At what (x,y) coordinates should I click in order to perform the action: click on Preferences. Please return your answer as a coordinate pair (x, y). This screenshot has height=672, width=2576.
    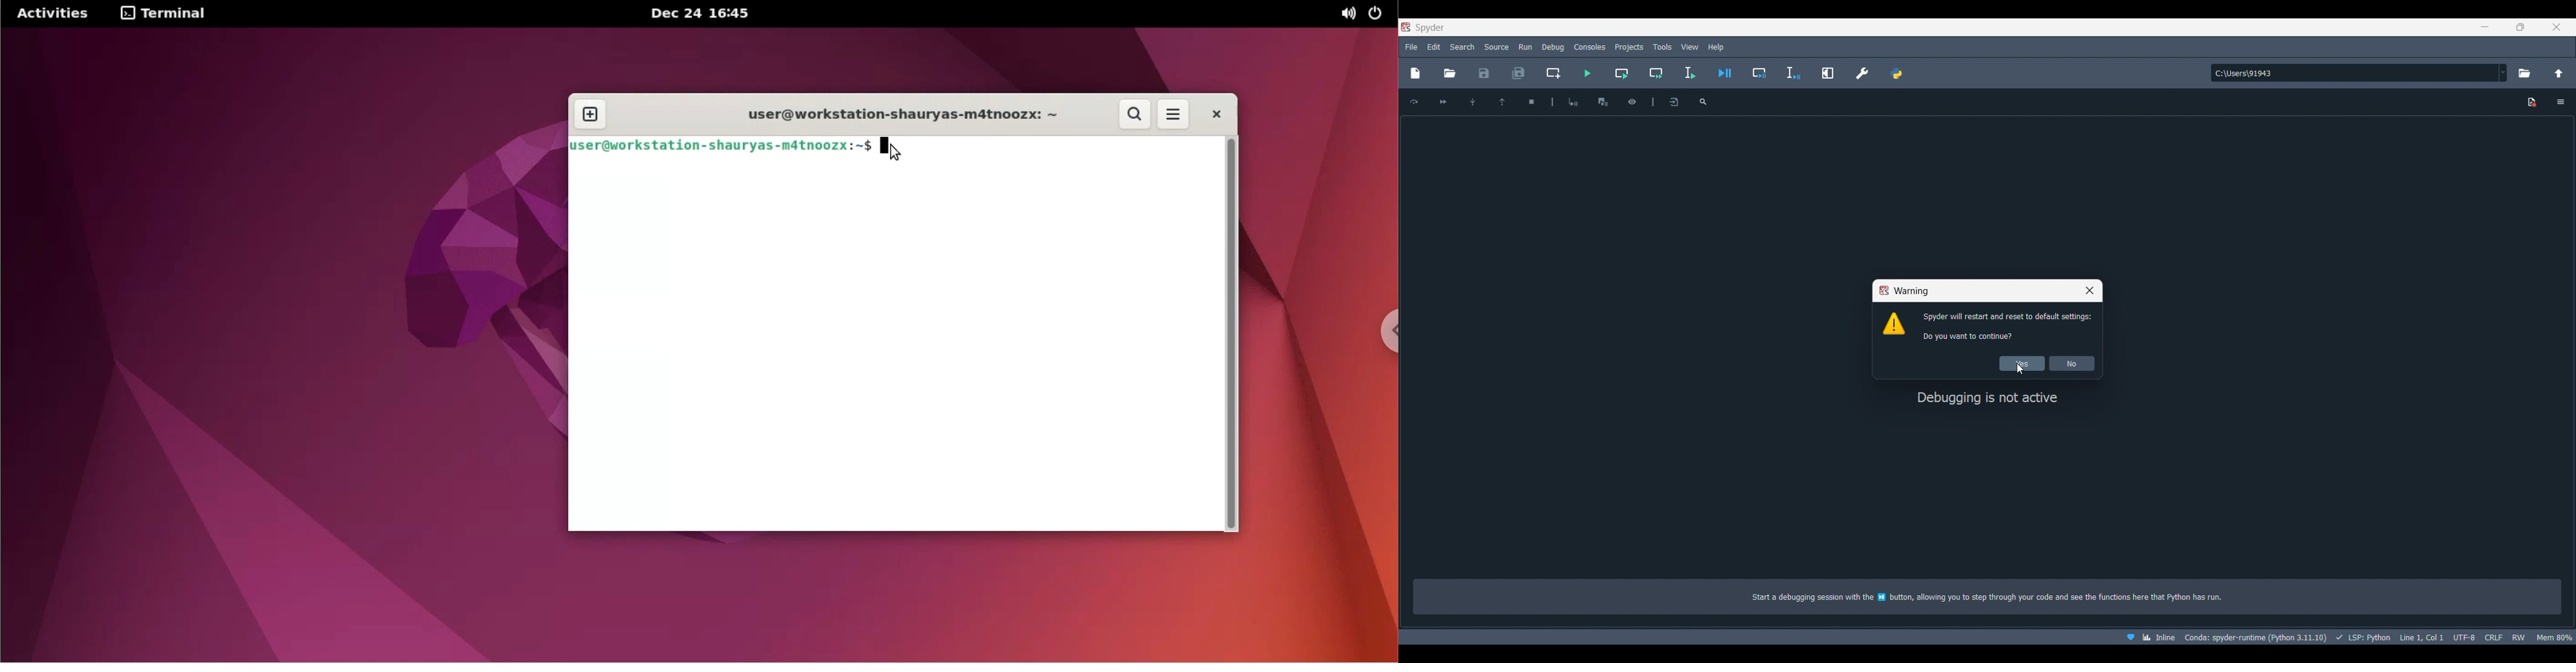
    Looking at the image, I should click on (1862, 73).